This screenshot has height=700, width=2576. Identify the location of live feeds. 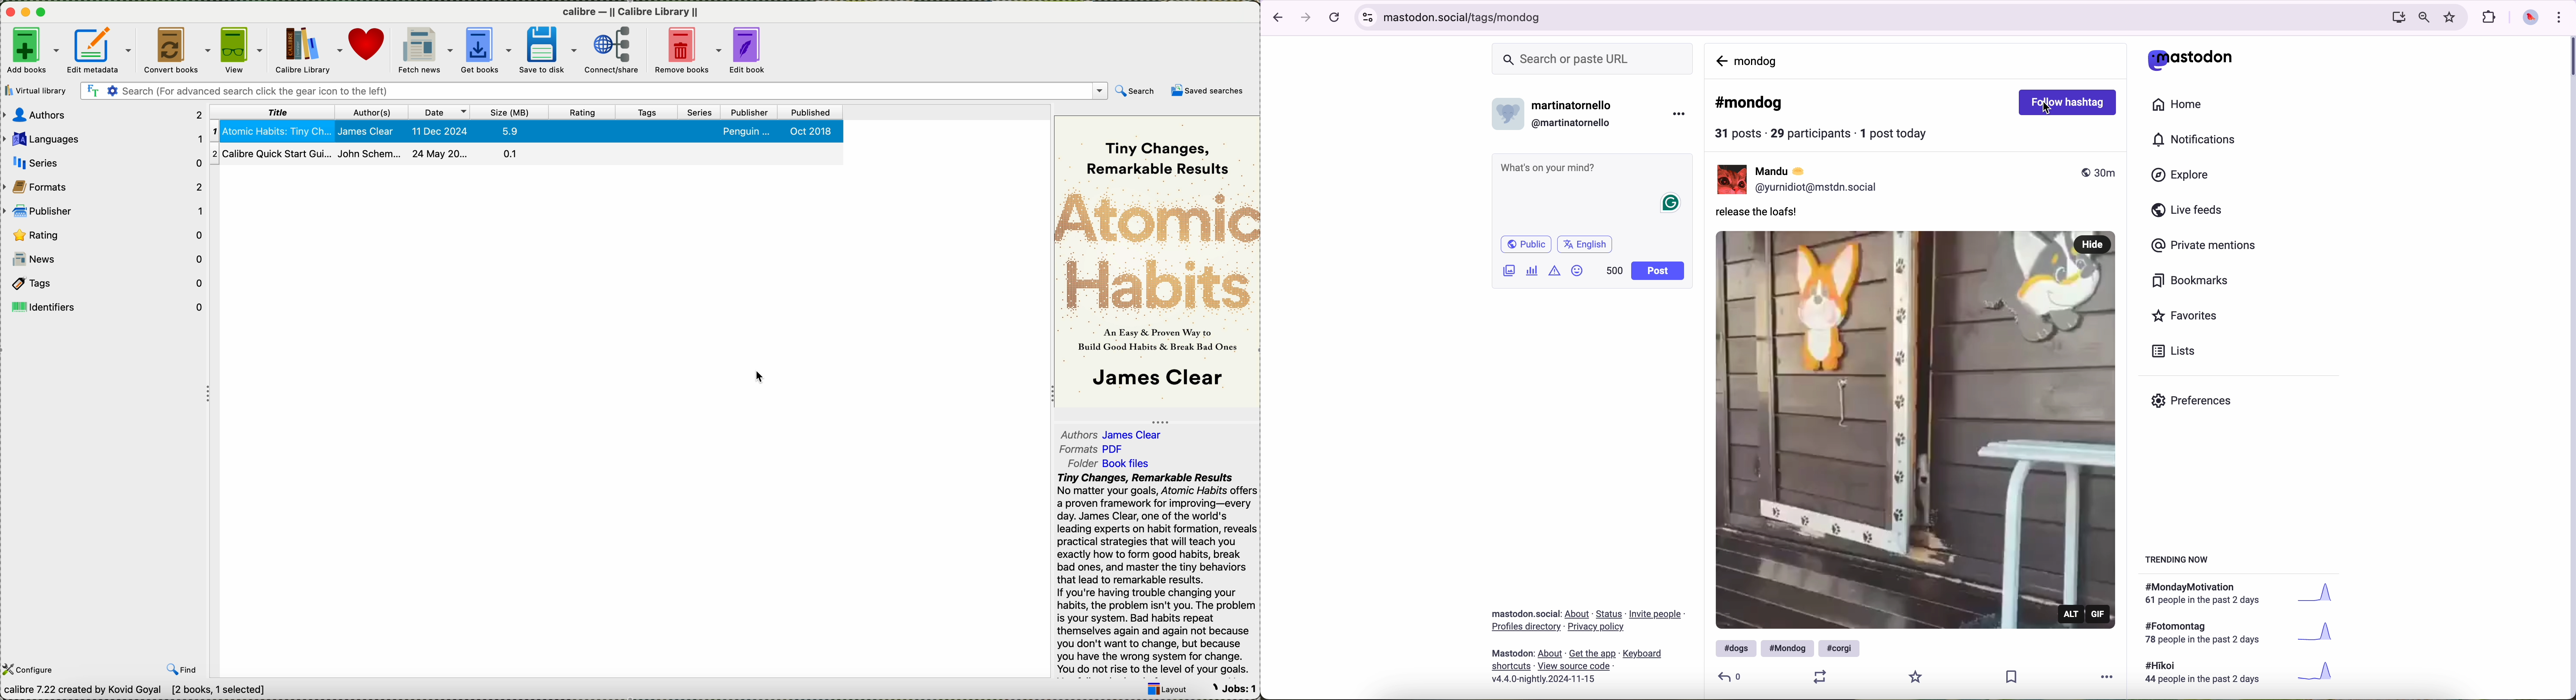
(2189, 211).